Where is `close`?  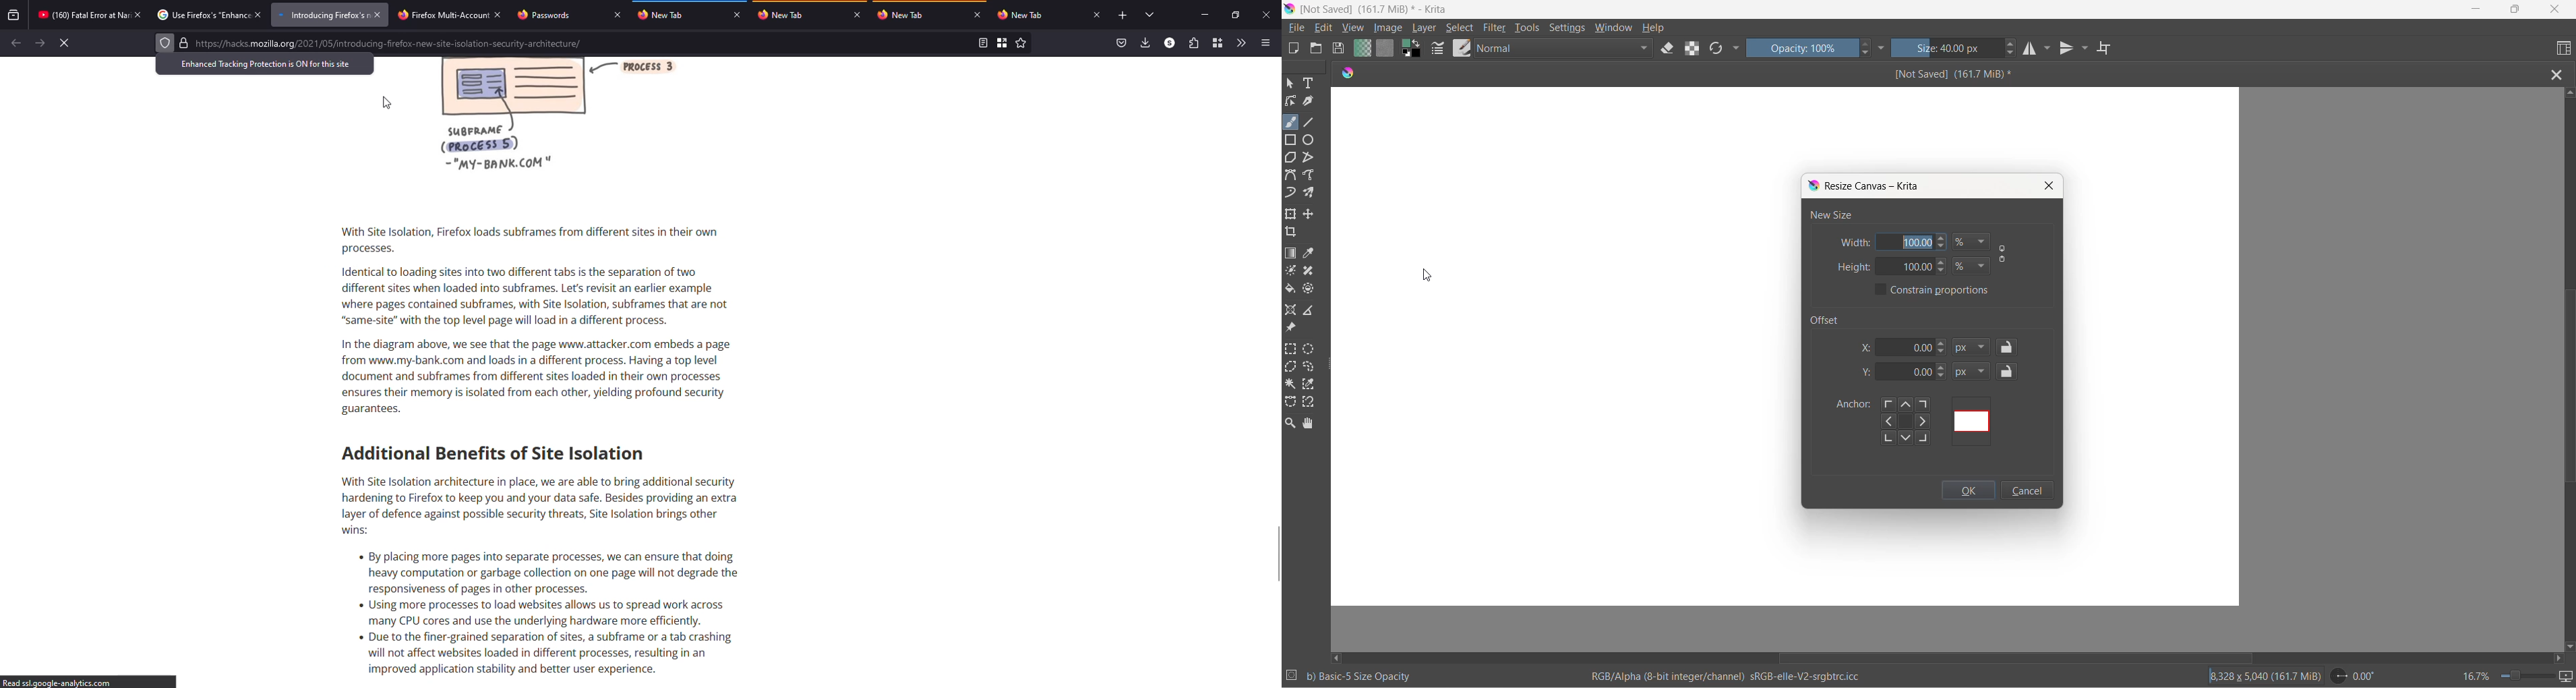
close is located at coordinates (1266, 14).